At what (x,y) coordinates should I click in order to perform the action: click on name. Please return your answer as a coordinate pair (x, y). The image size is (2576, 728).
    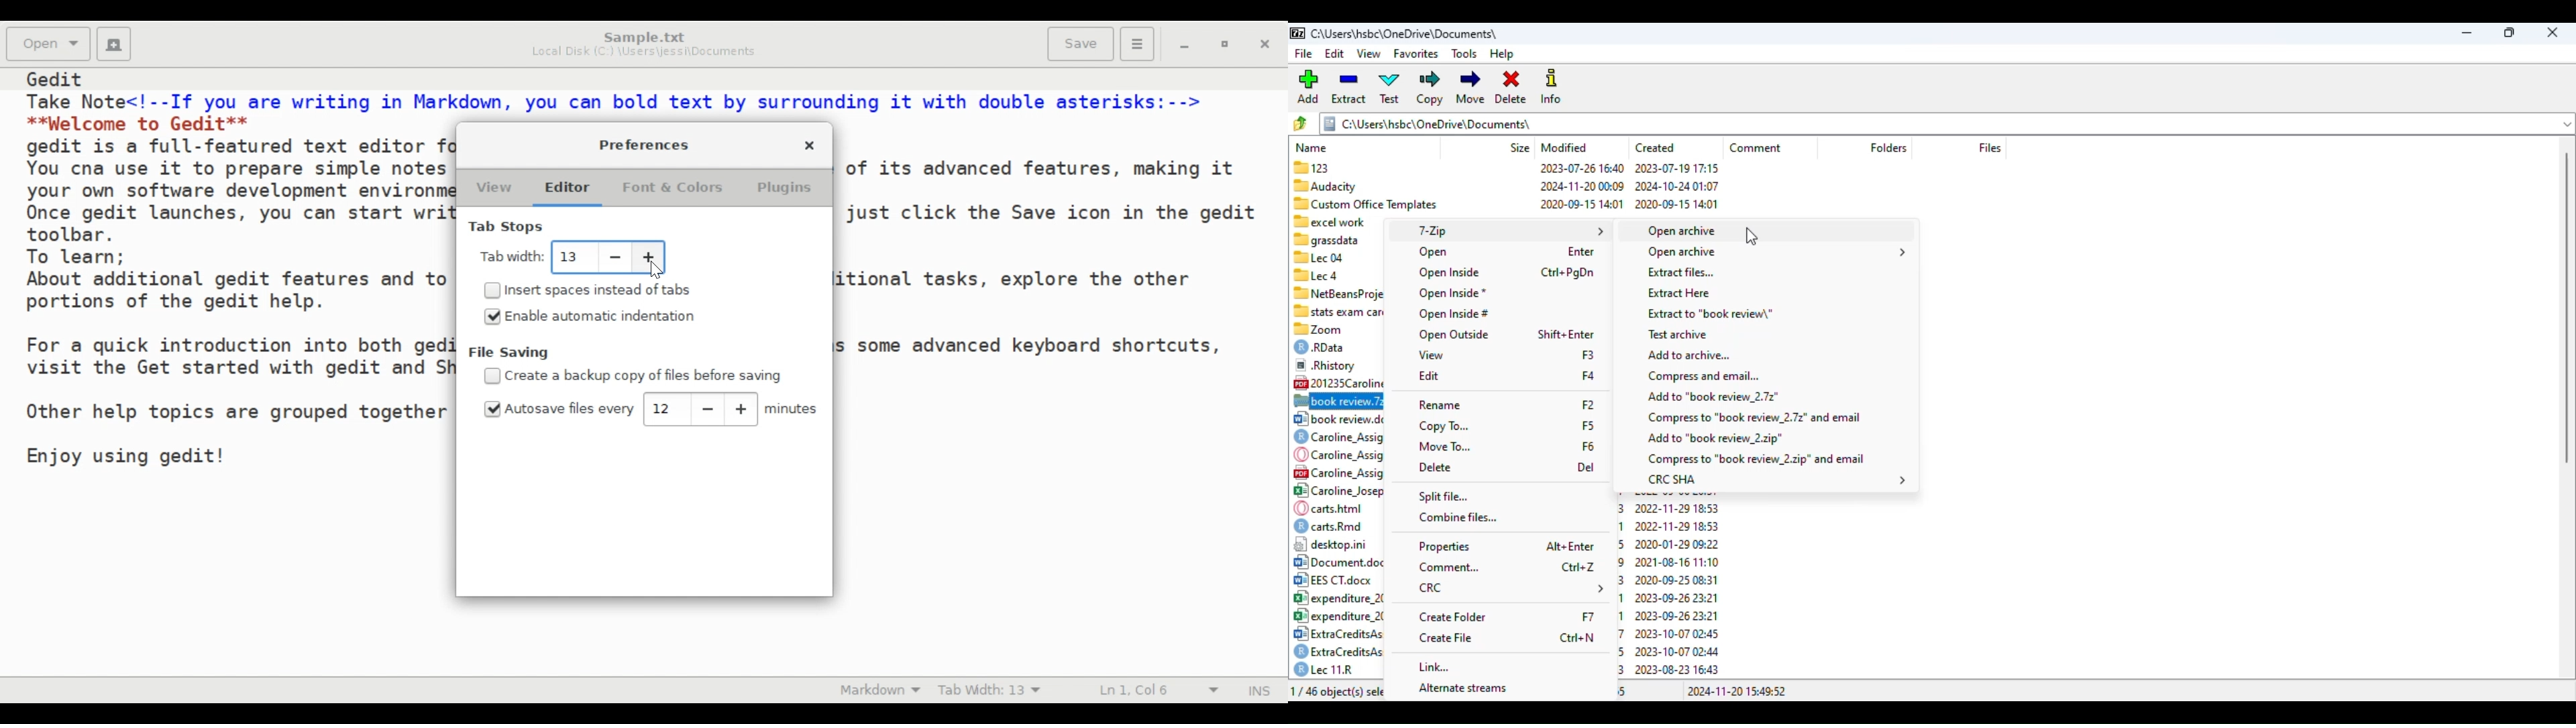
    Looking at the image, I should click on (1312, 147).